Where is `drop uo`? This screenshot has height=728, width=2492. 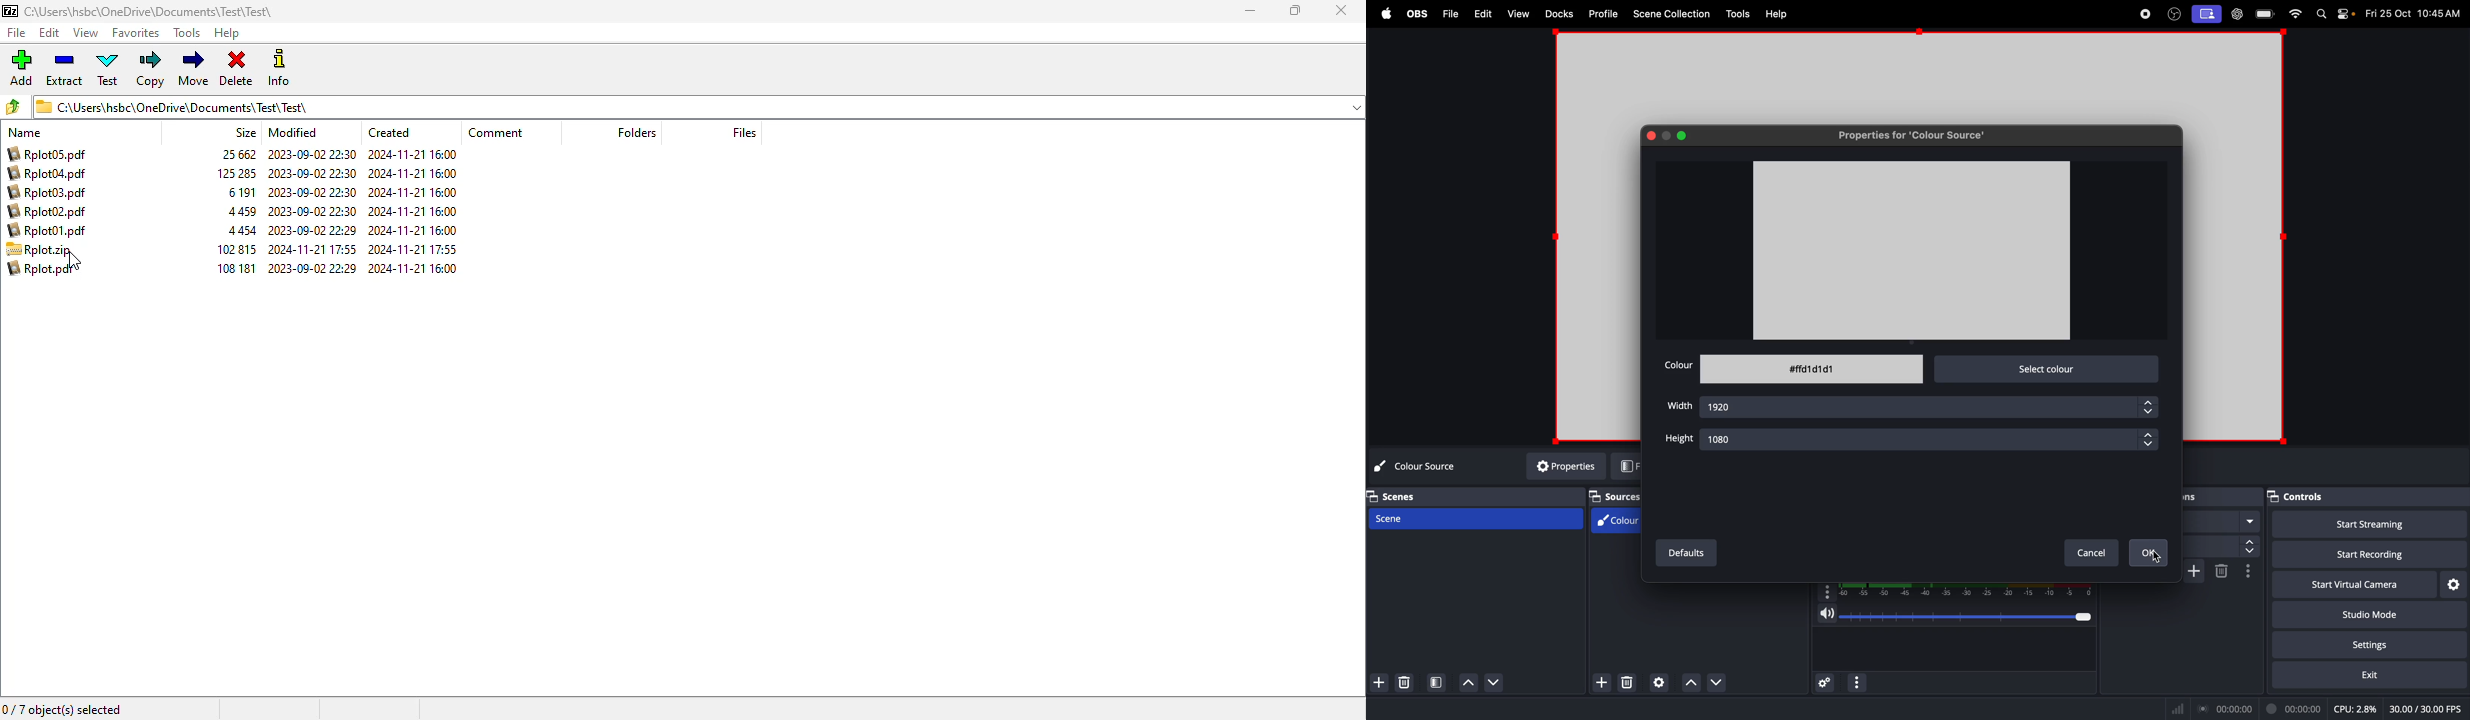
drop uo is located at coordinates (1692, 684).